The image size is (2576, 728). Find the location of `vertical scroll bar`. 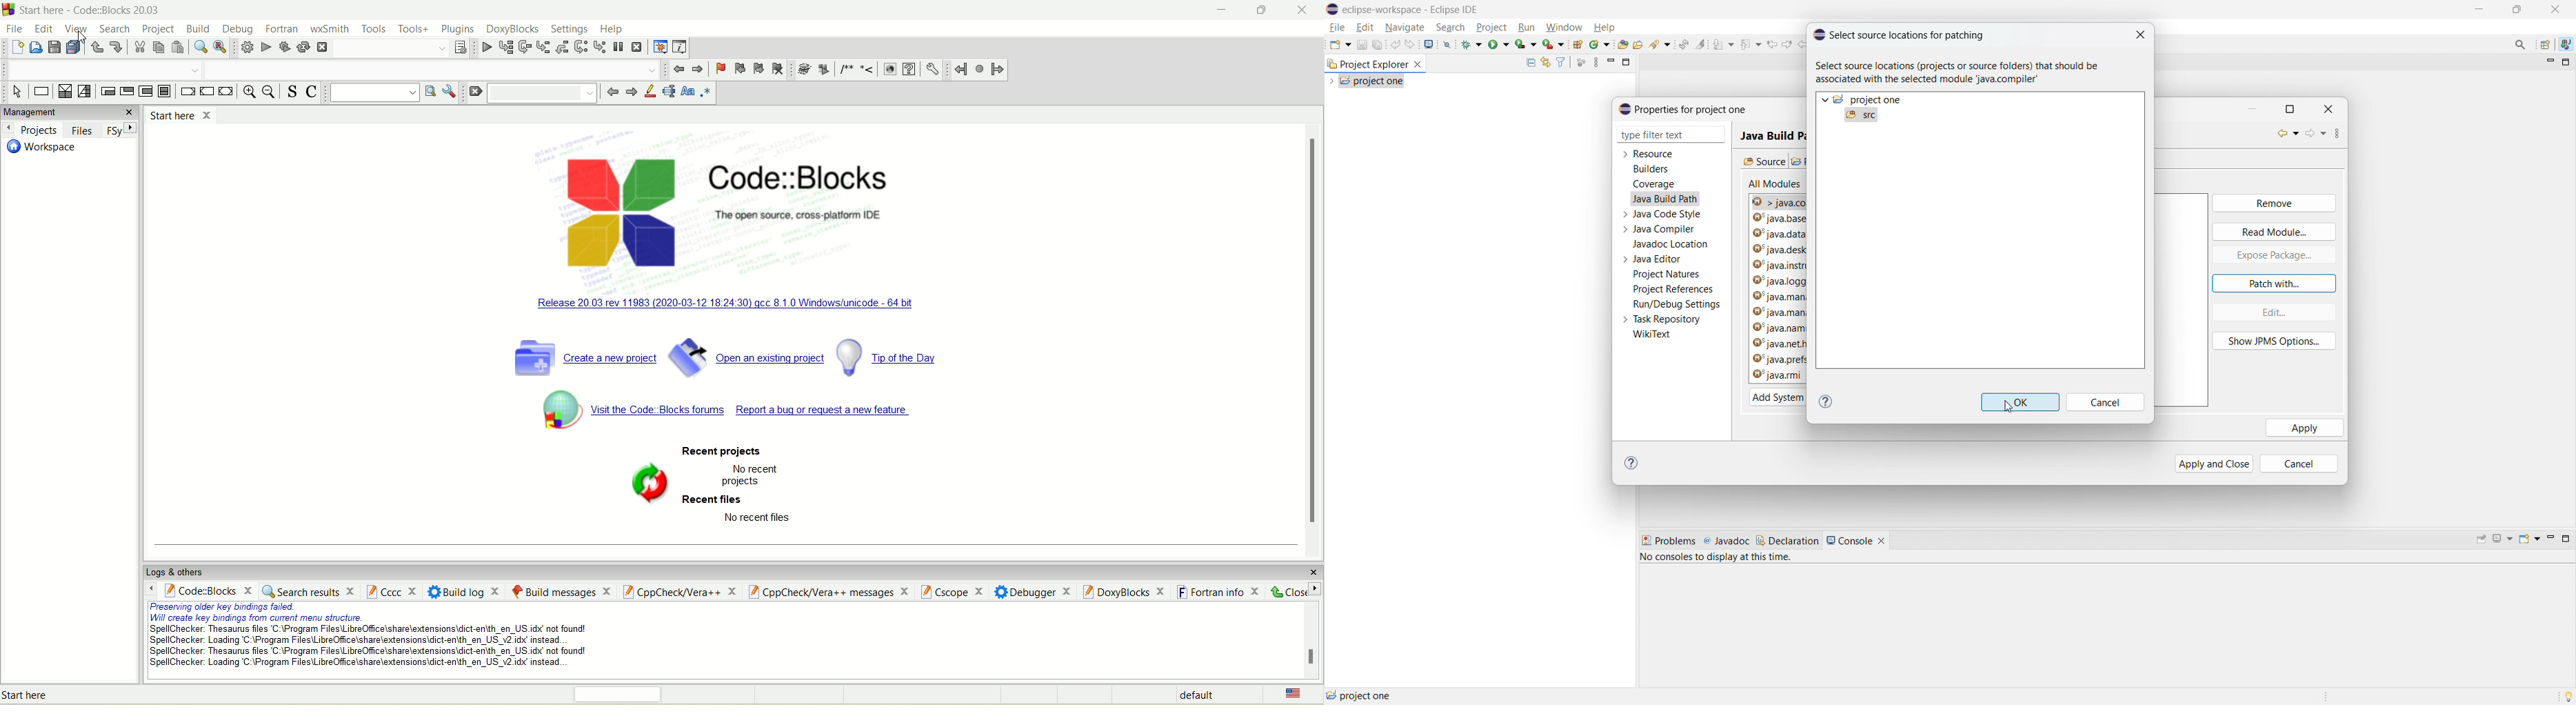

vertical scroll bar is located at coordinates (1313, 641).